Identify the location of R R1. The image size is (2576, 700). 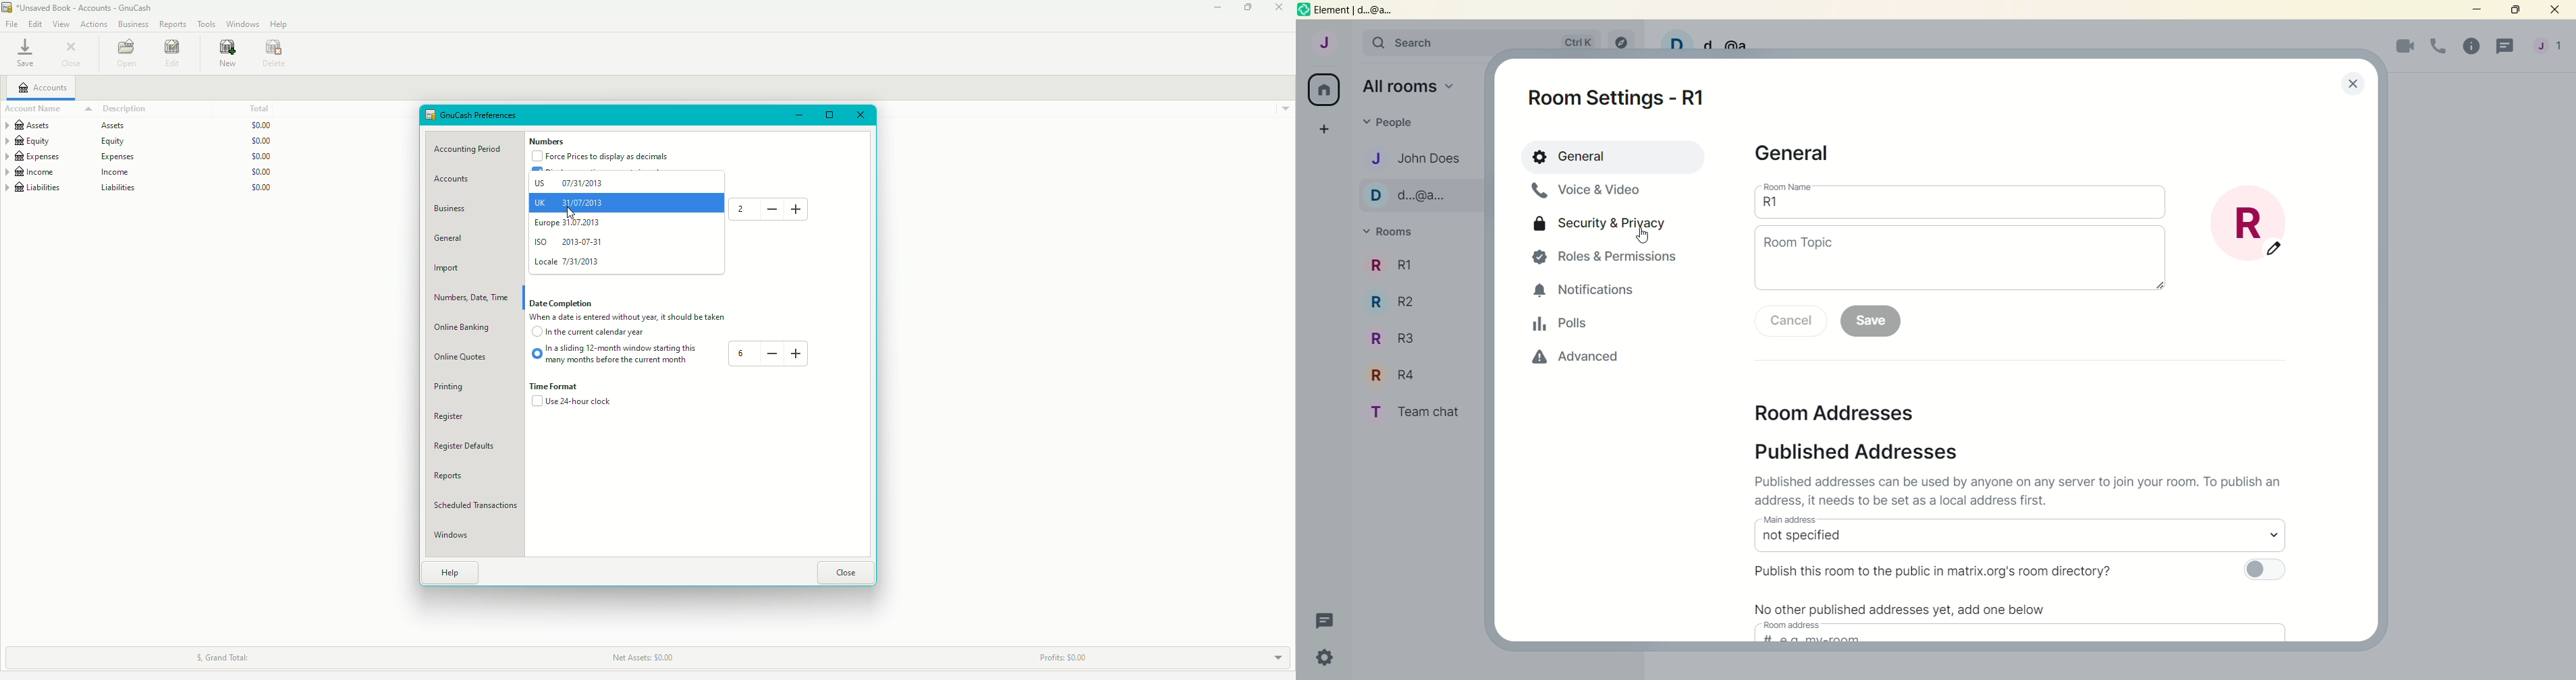
(1418, 267).